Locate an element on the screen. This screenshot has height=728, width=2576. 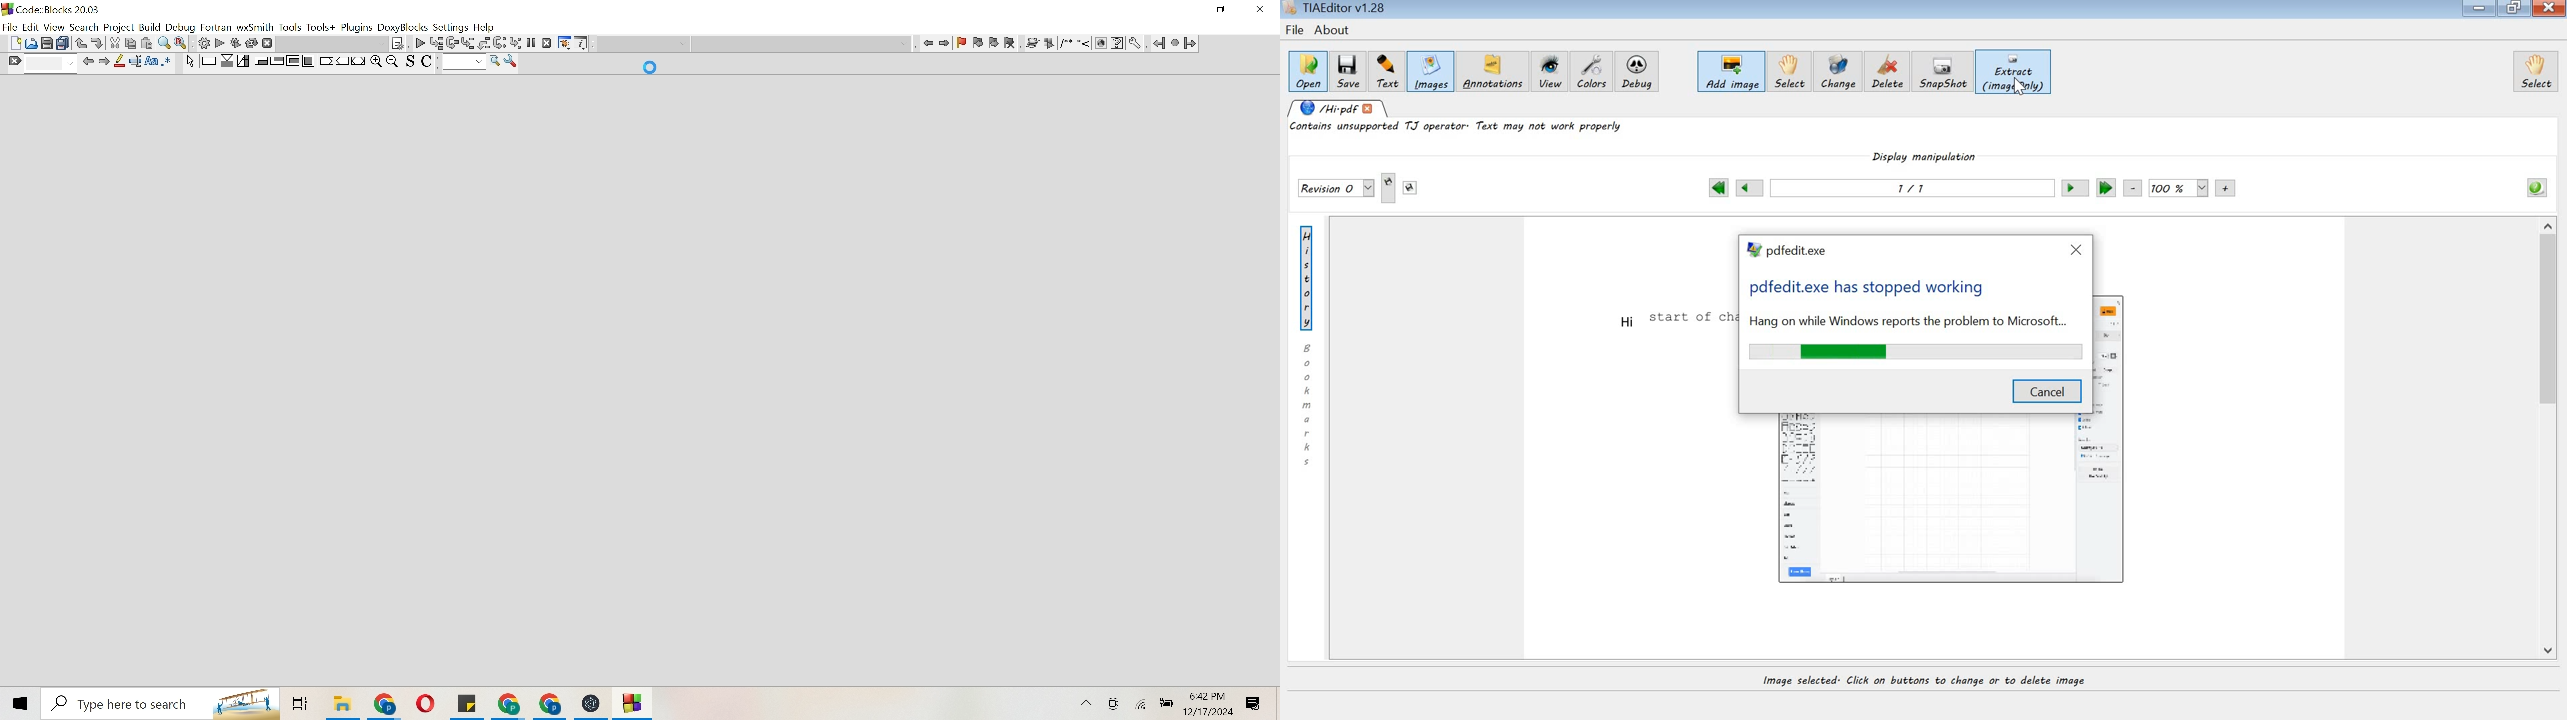
changes to image is located at coordinates (1073, 44).